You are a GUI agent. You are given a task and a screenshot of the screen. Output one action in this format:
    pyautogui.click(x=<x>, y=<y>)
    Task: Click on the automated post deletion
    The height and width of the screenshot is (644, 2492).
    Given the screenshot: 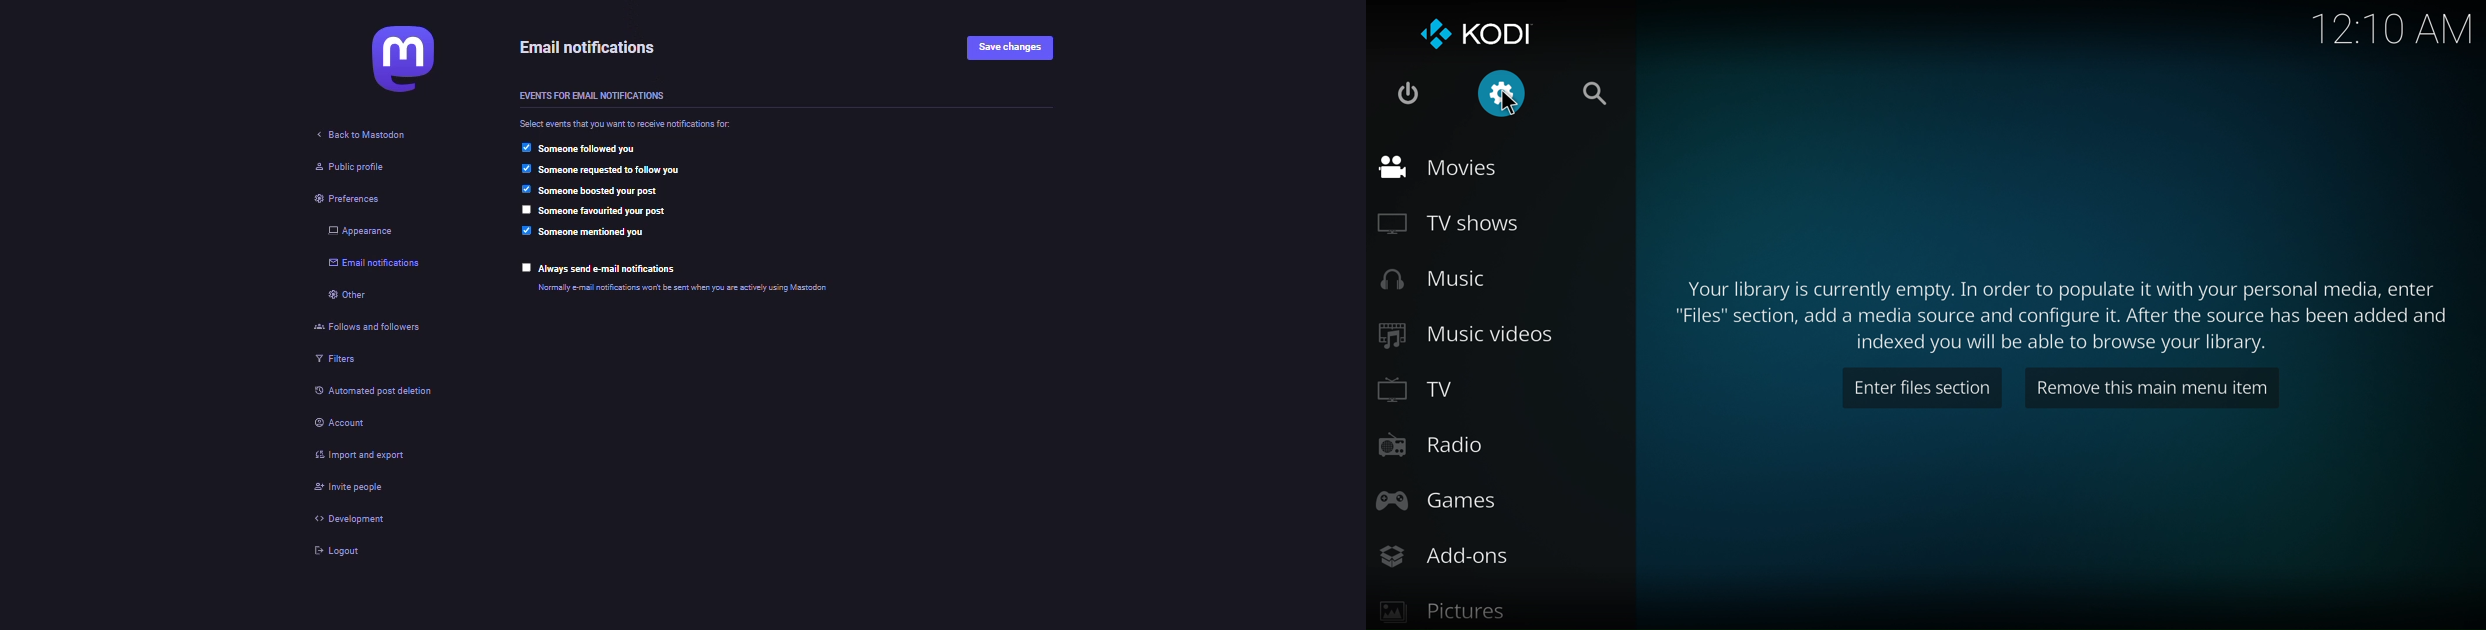 What is the action you would take?
    pyautogui.click(x=383, y=393)
    